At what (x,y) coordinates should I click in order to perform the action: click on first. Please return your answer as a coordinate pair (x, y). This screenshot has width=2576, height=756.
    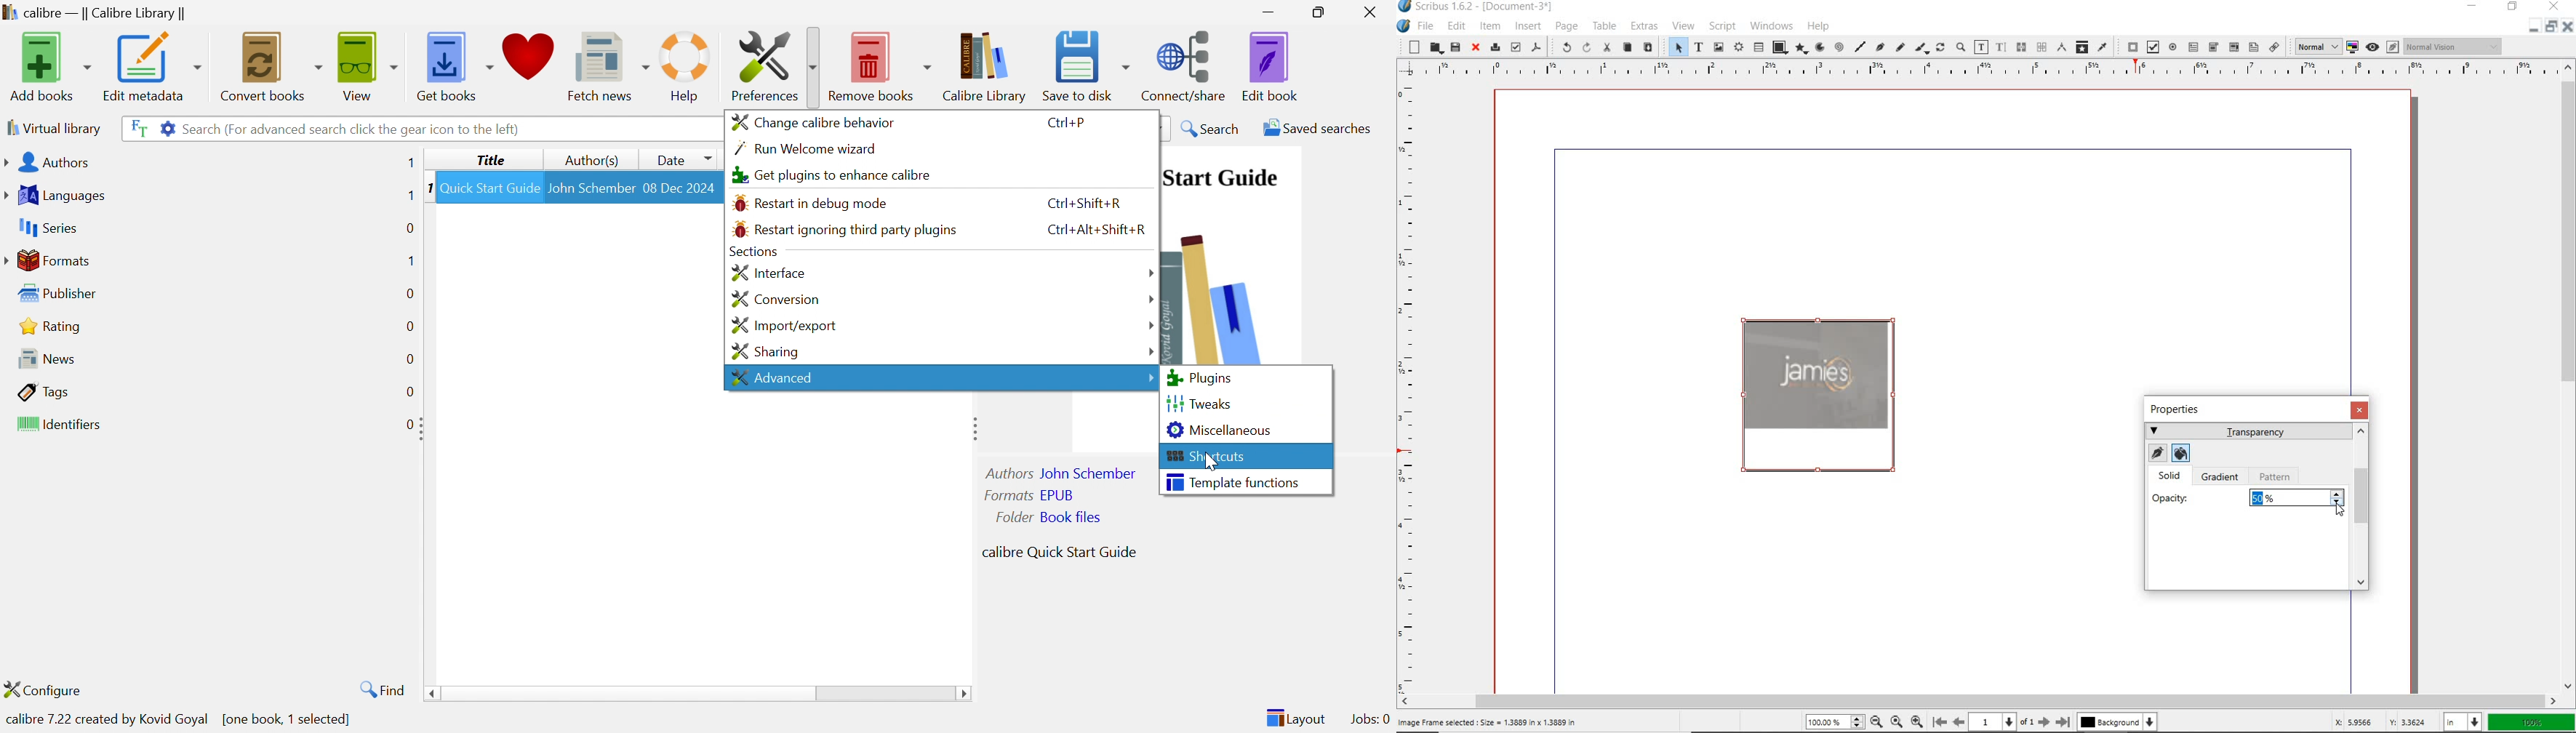
    Looking at the image, I should click on (1939, 722).